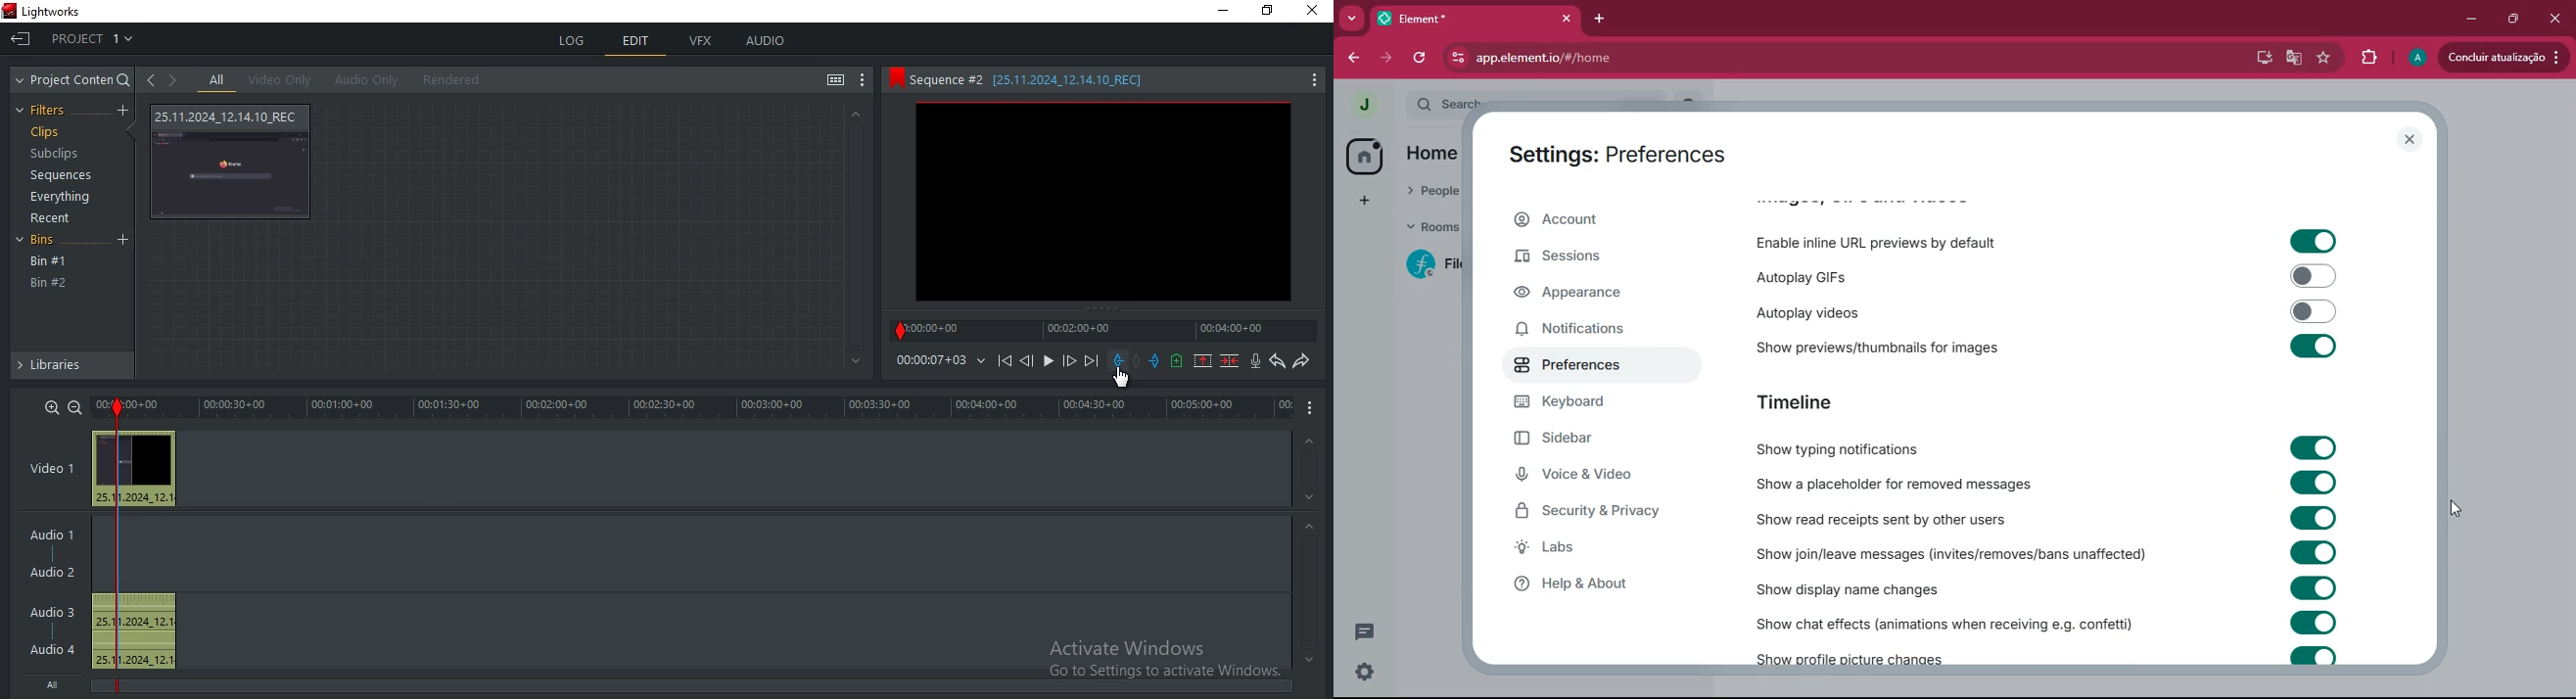 This screenshot has height=700, width=2576. I want to click on audio, so click(138, 630).